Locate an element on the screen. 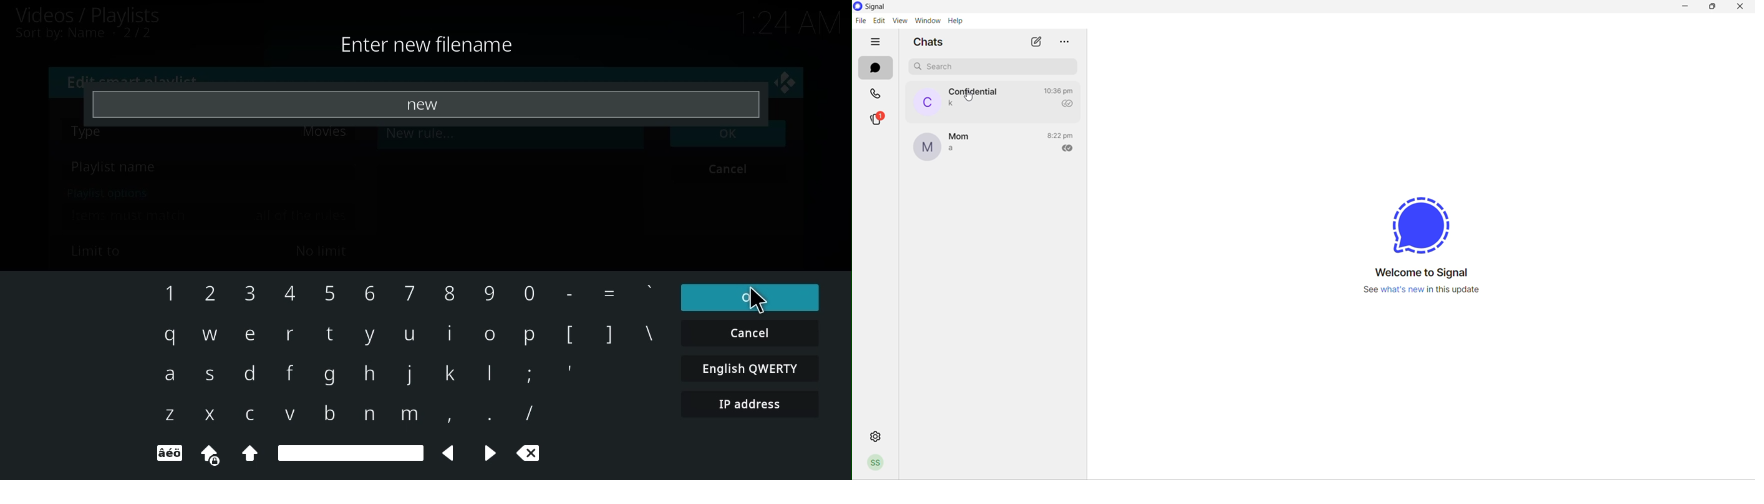 This screenshot has height=504, width=1764. more options is located at coordinates (1064, 41).